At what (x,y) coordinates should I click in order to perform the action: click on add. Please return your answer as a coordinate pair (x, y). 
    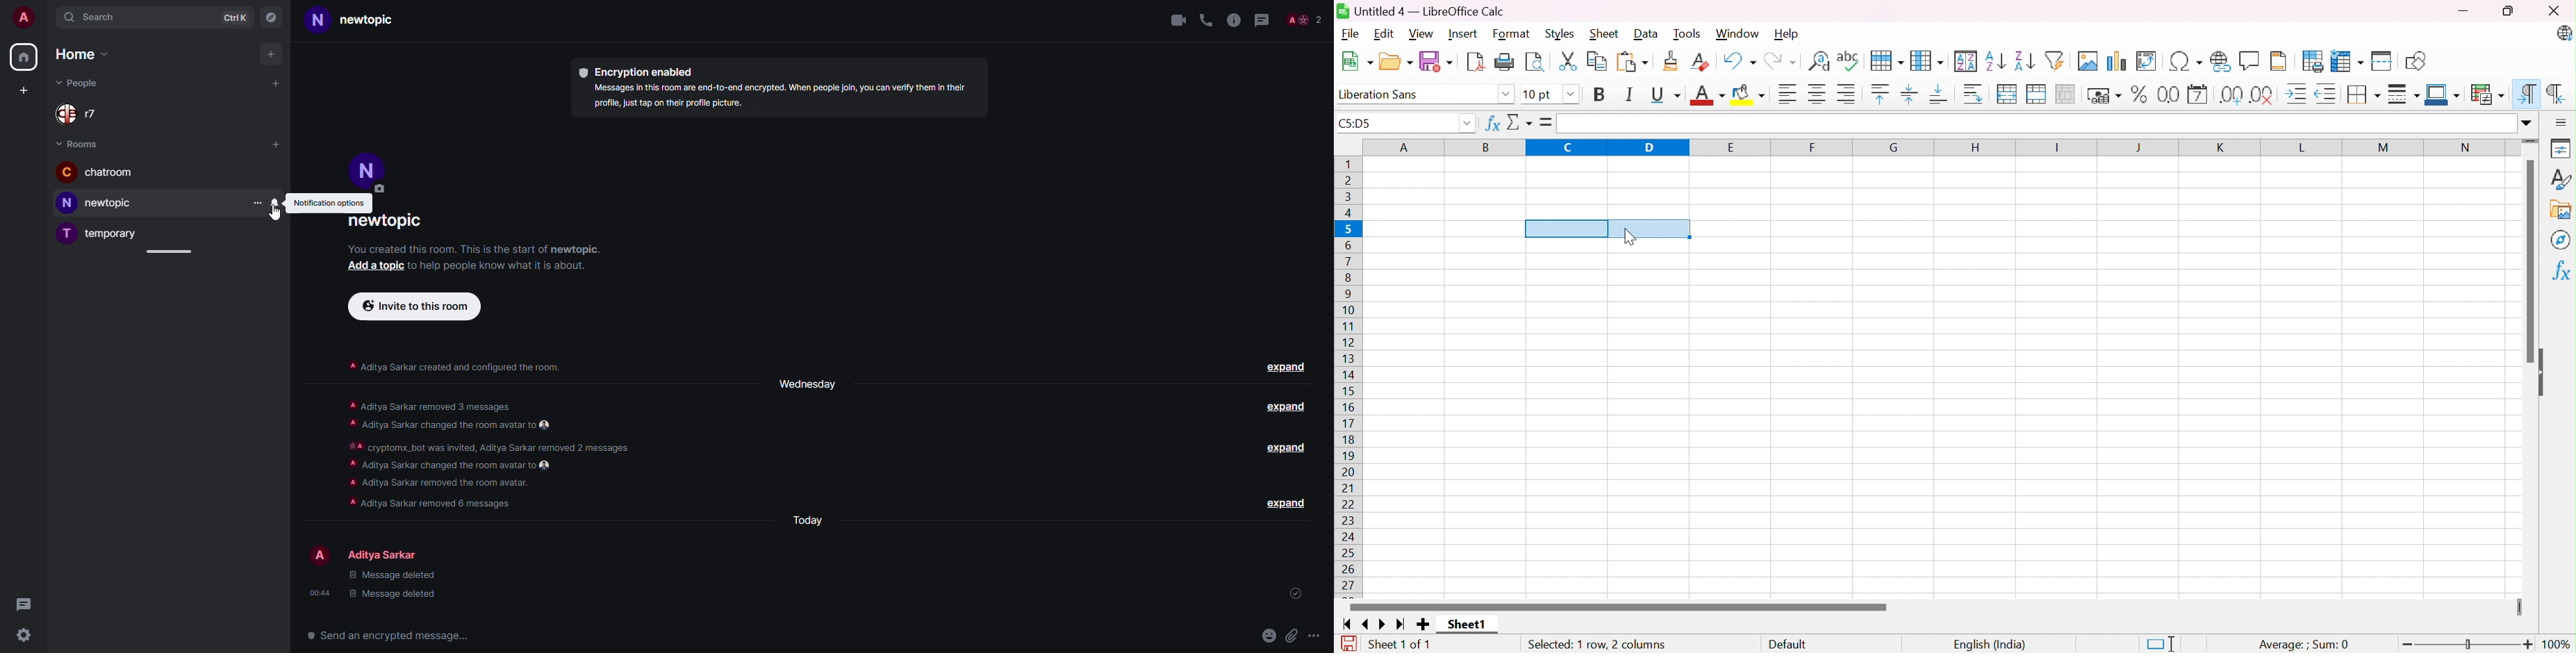
    Looking at the image, I should click on (274, 56).